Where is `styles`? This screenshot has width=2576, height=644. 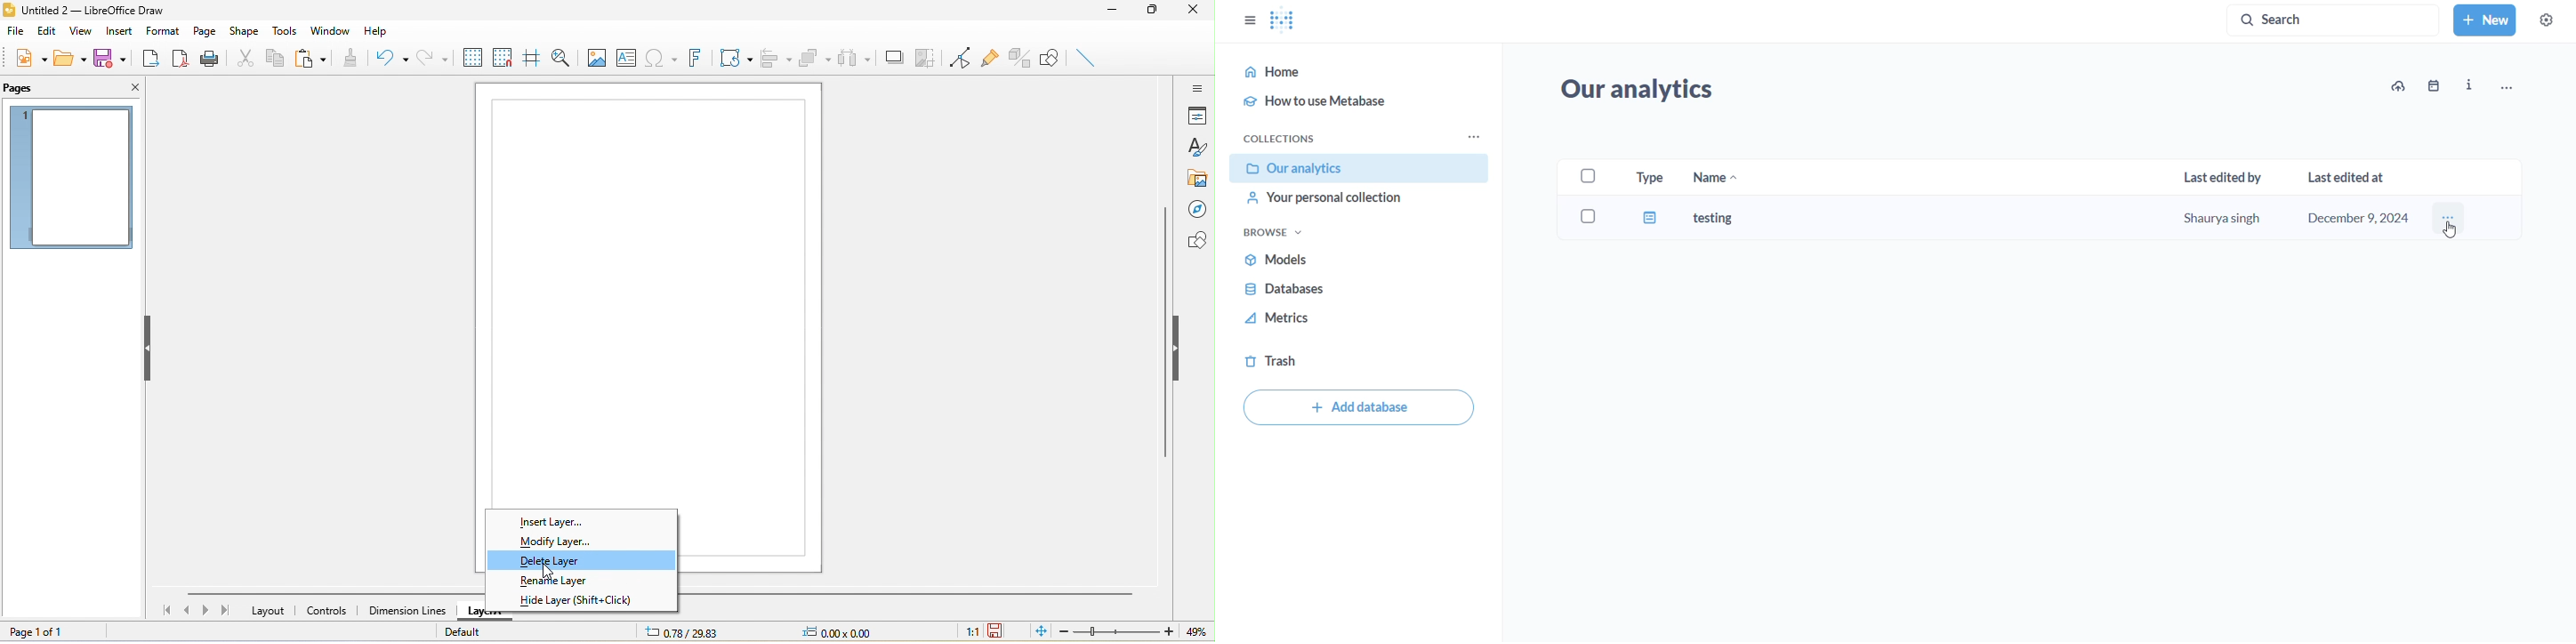 styles is located at coordinates (1198, 148).